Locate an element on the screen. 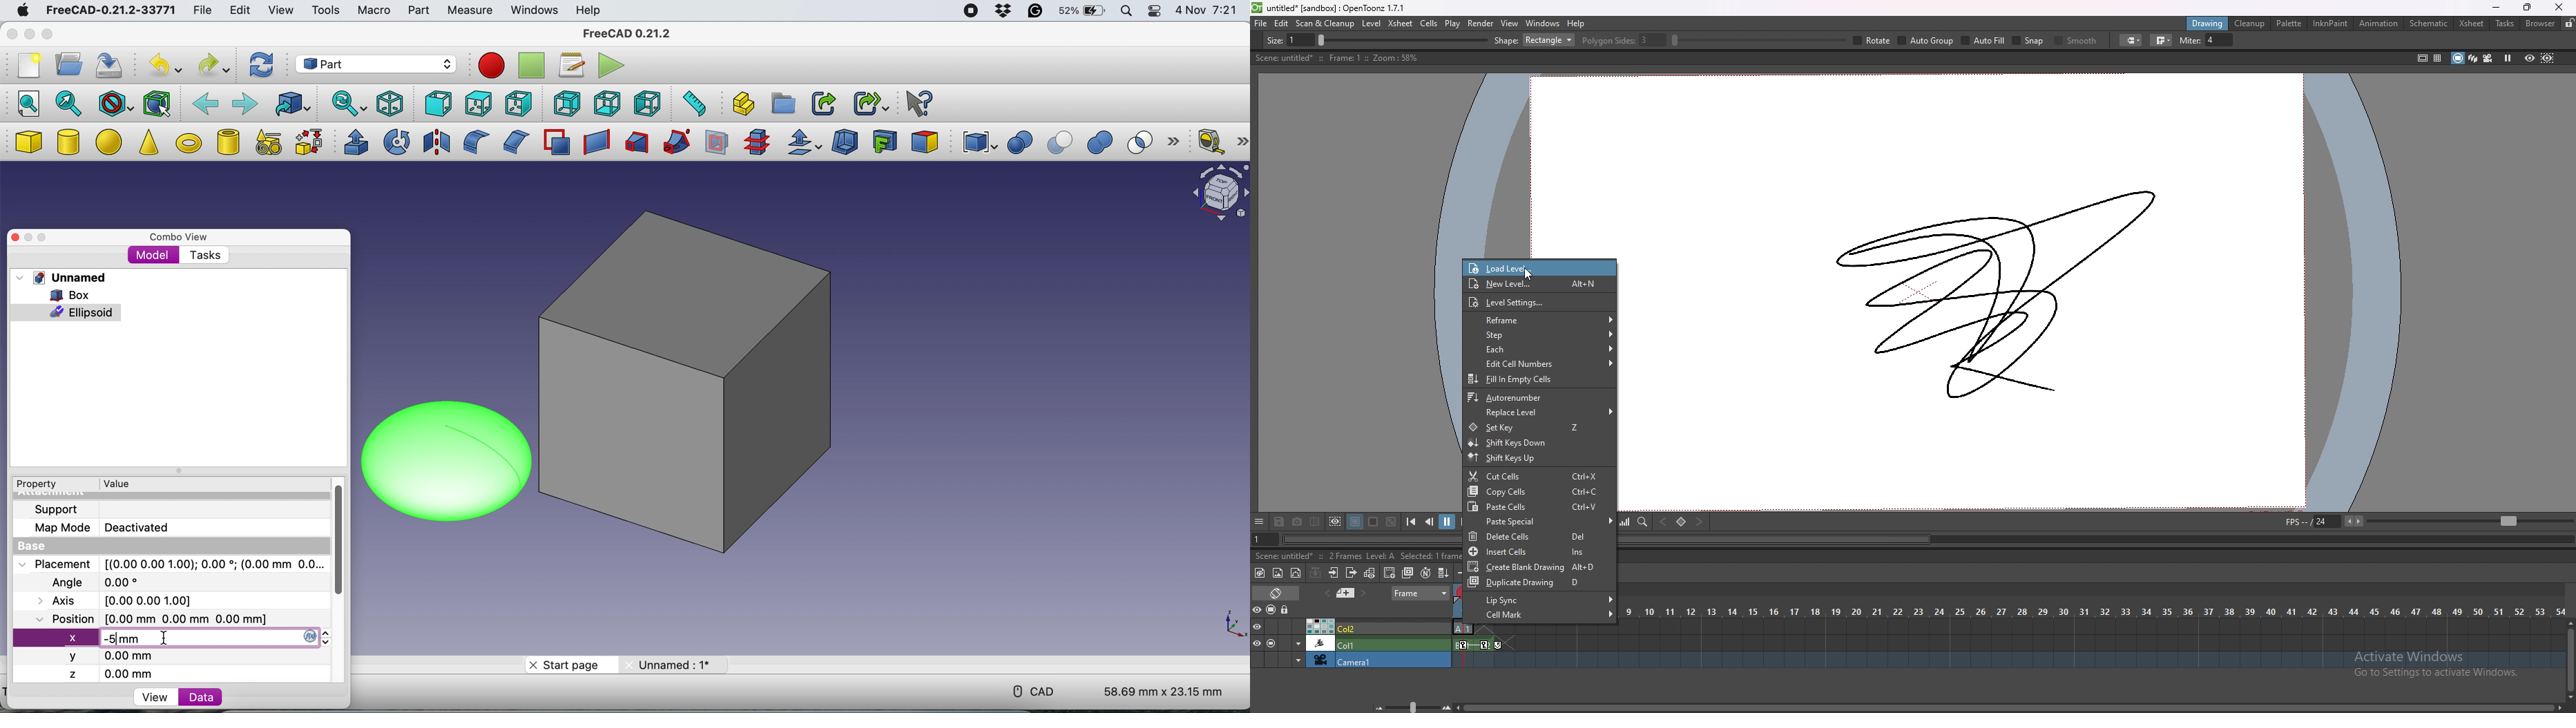  boolean is located at coordinates (1020, 143).